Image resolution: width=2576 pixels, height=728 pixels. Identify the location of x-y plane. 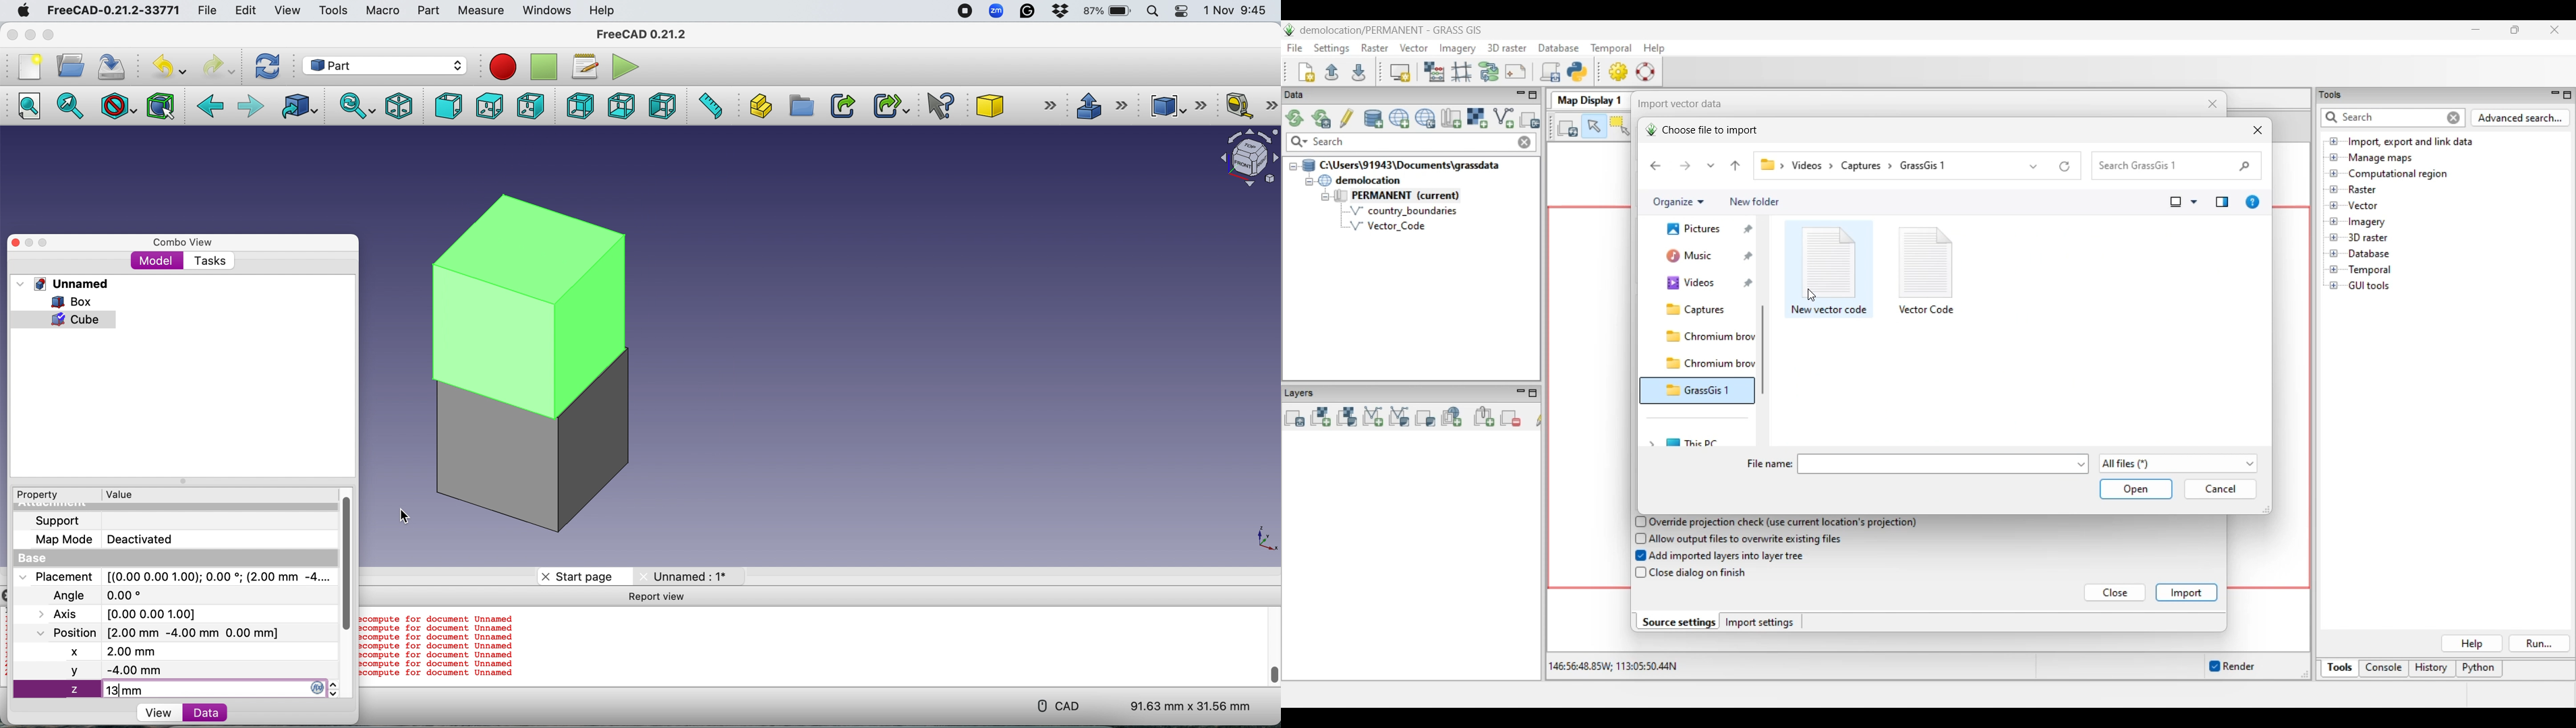
(1261, 540).